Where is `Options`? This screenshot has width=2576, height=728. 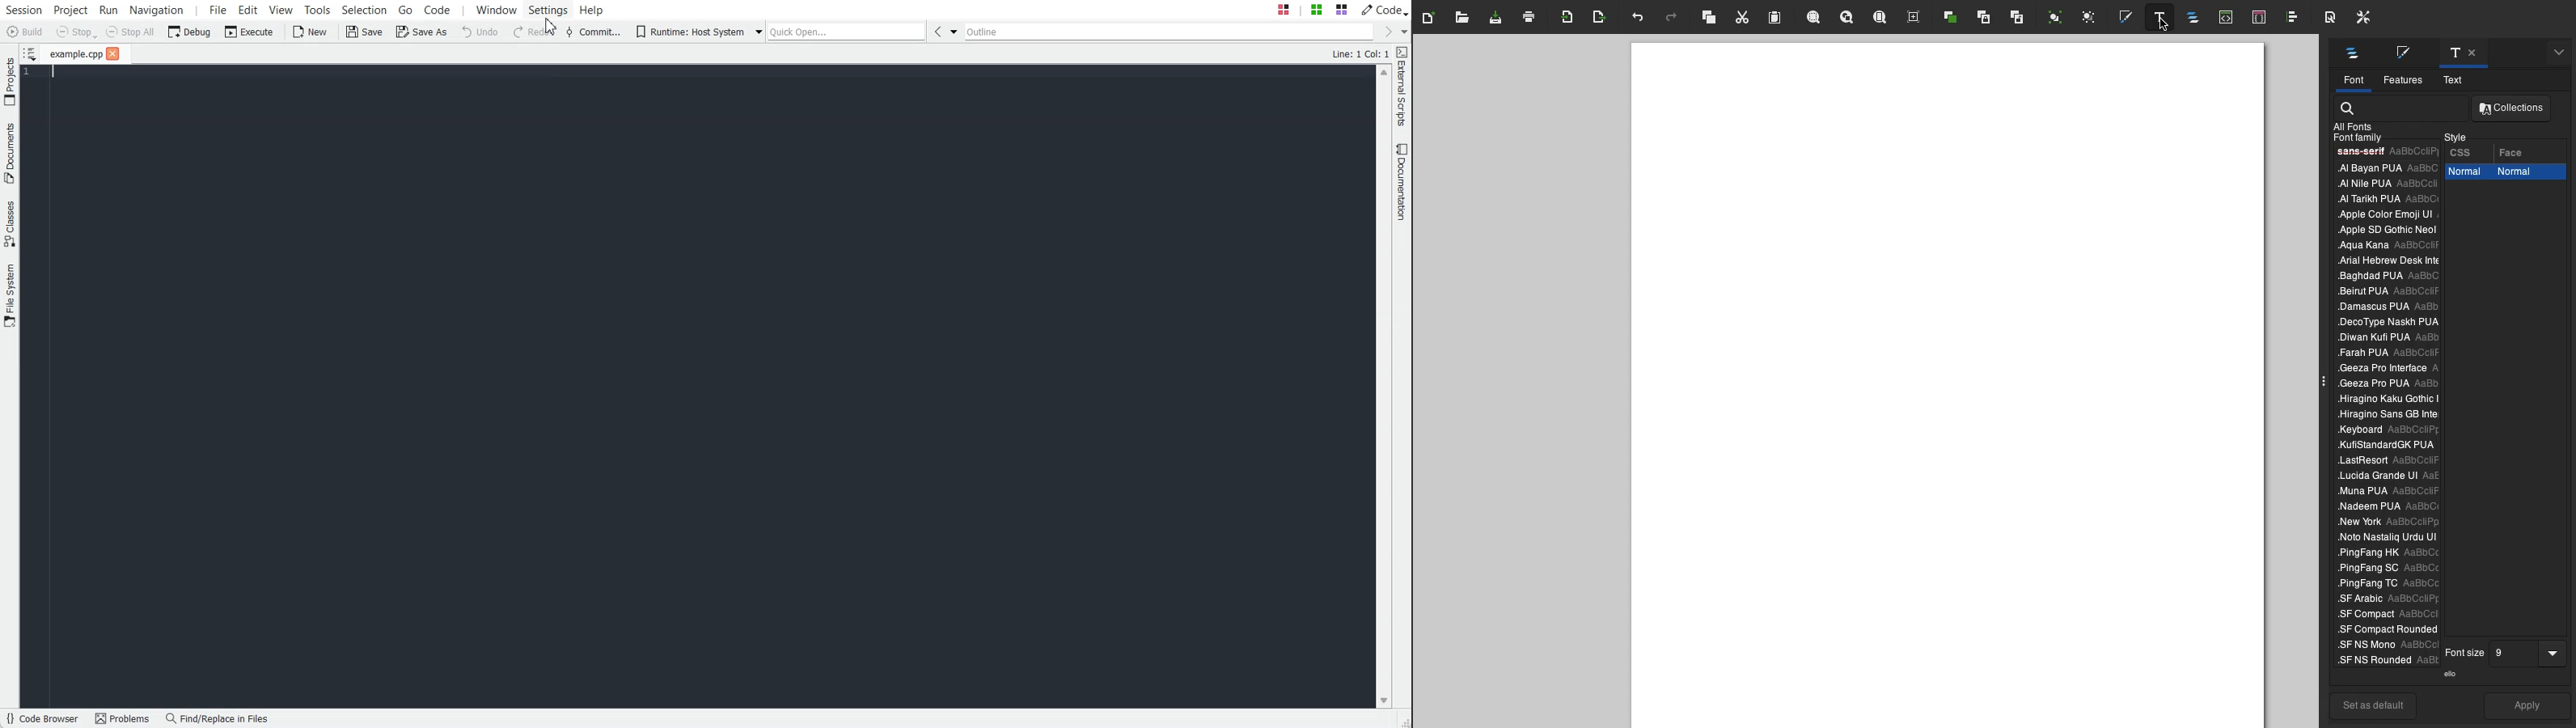 Options is located at coordinates (2353, 53).